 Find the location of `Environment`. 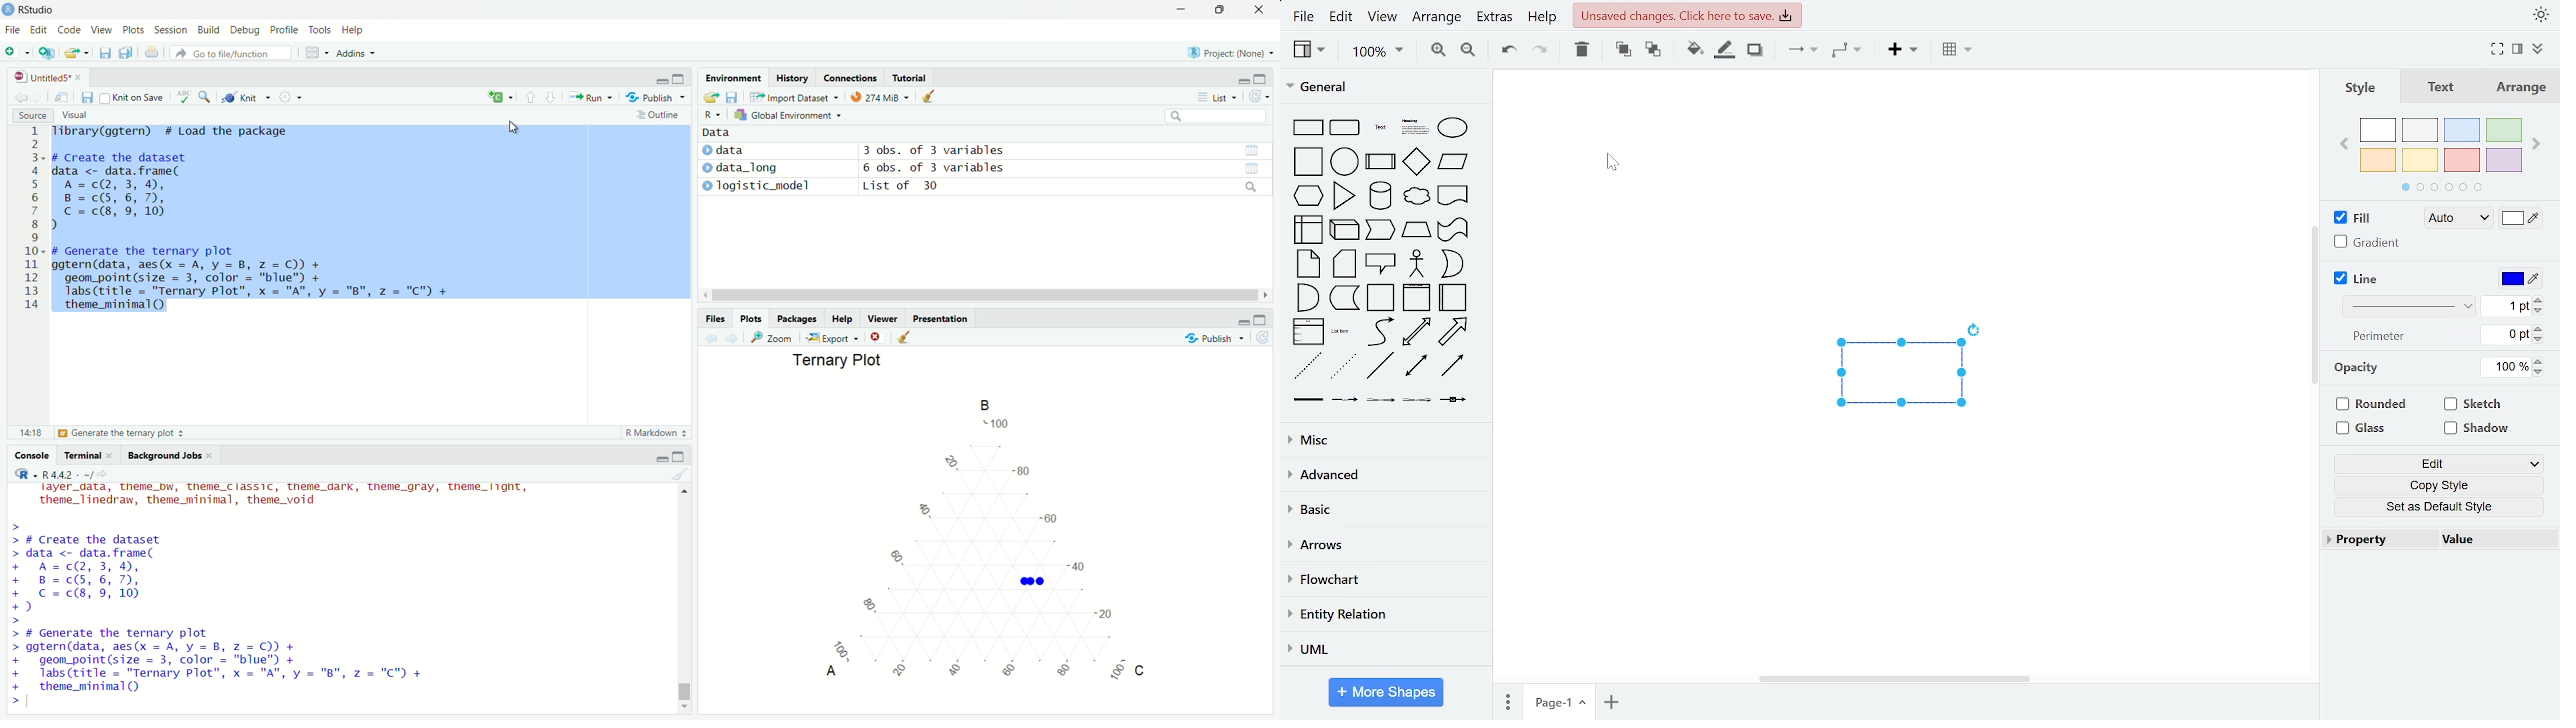

Environment is located at coordinates (728, 80).